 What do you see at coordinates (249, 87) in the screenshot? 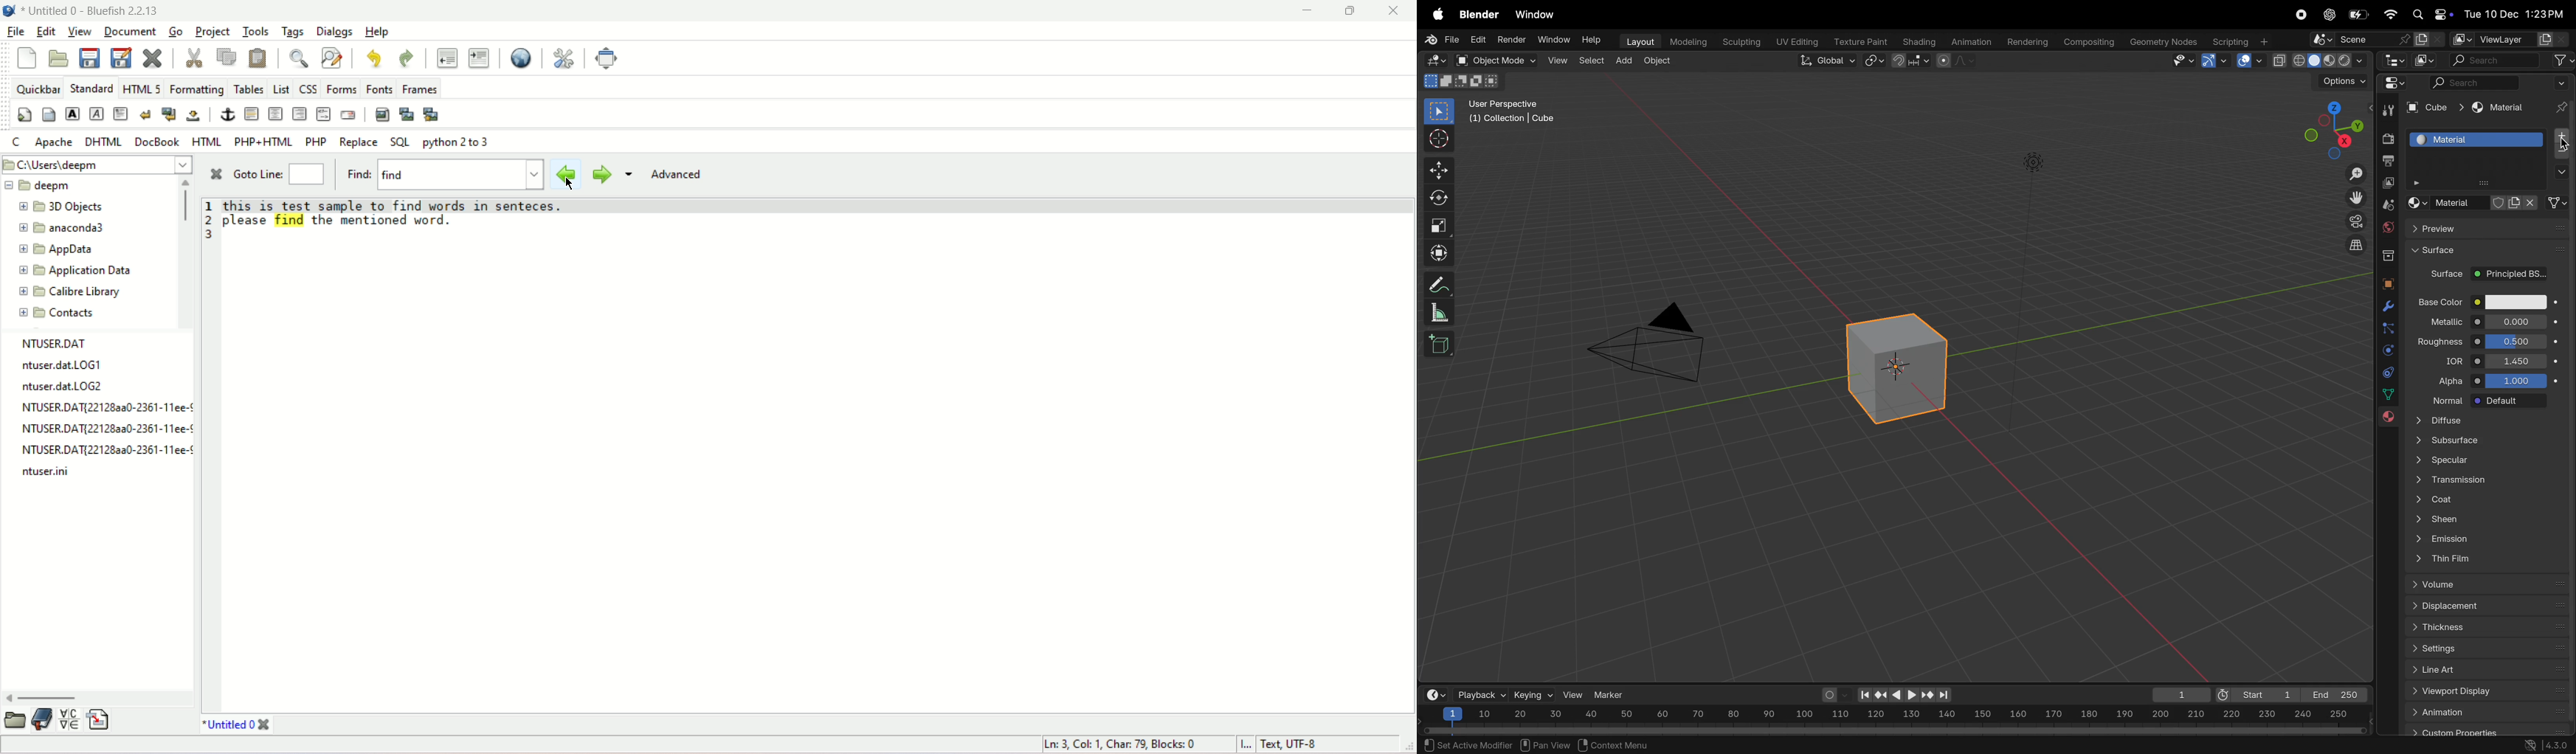
I see `tables` at bounding box center [249, 87].